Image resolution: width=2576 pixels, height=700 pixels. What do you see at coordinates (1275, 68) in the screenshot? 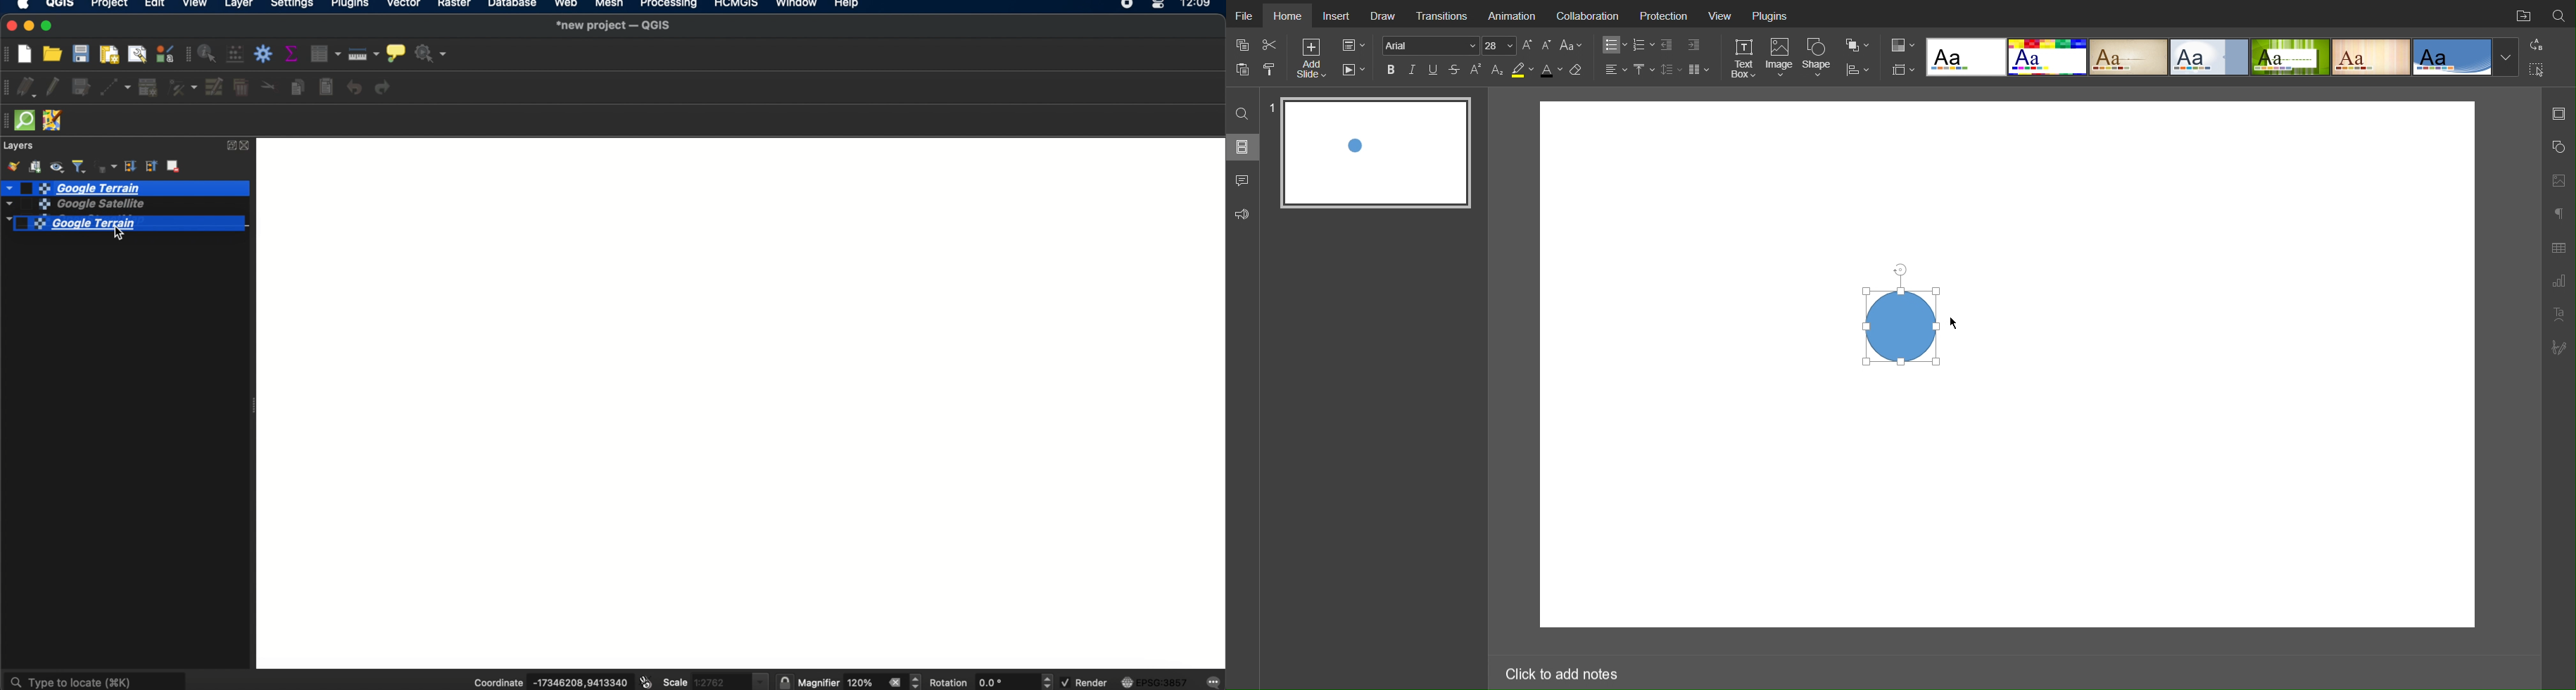
I see `copy style` at bounding box center [1275, 68].